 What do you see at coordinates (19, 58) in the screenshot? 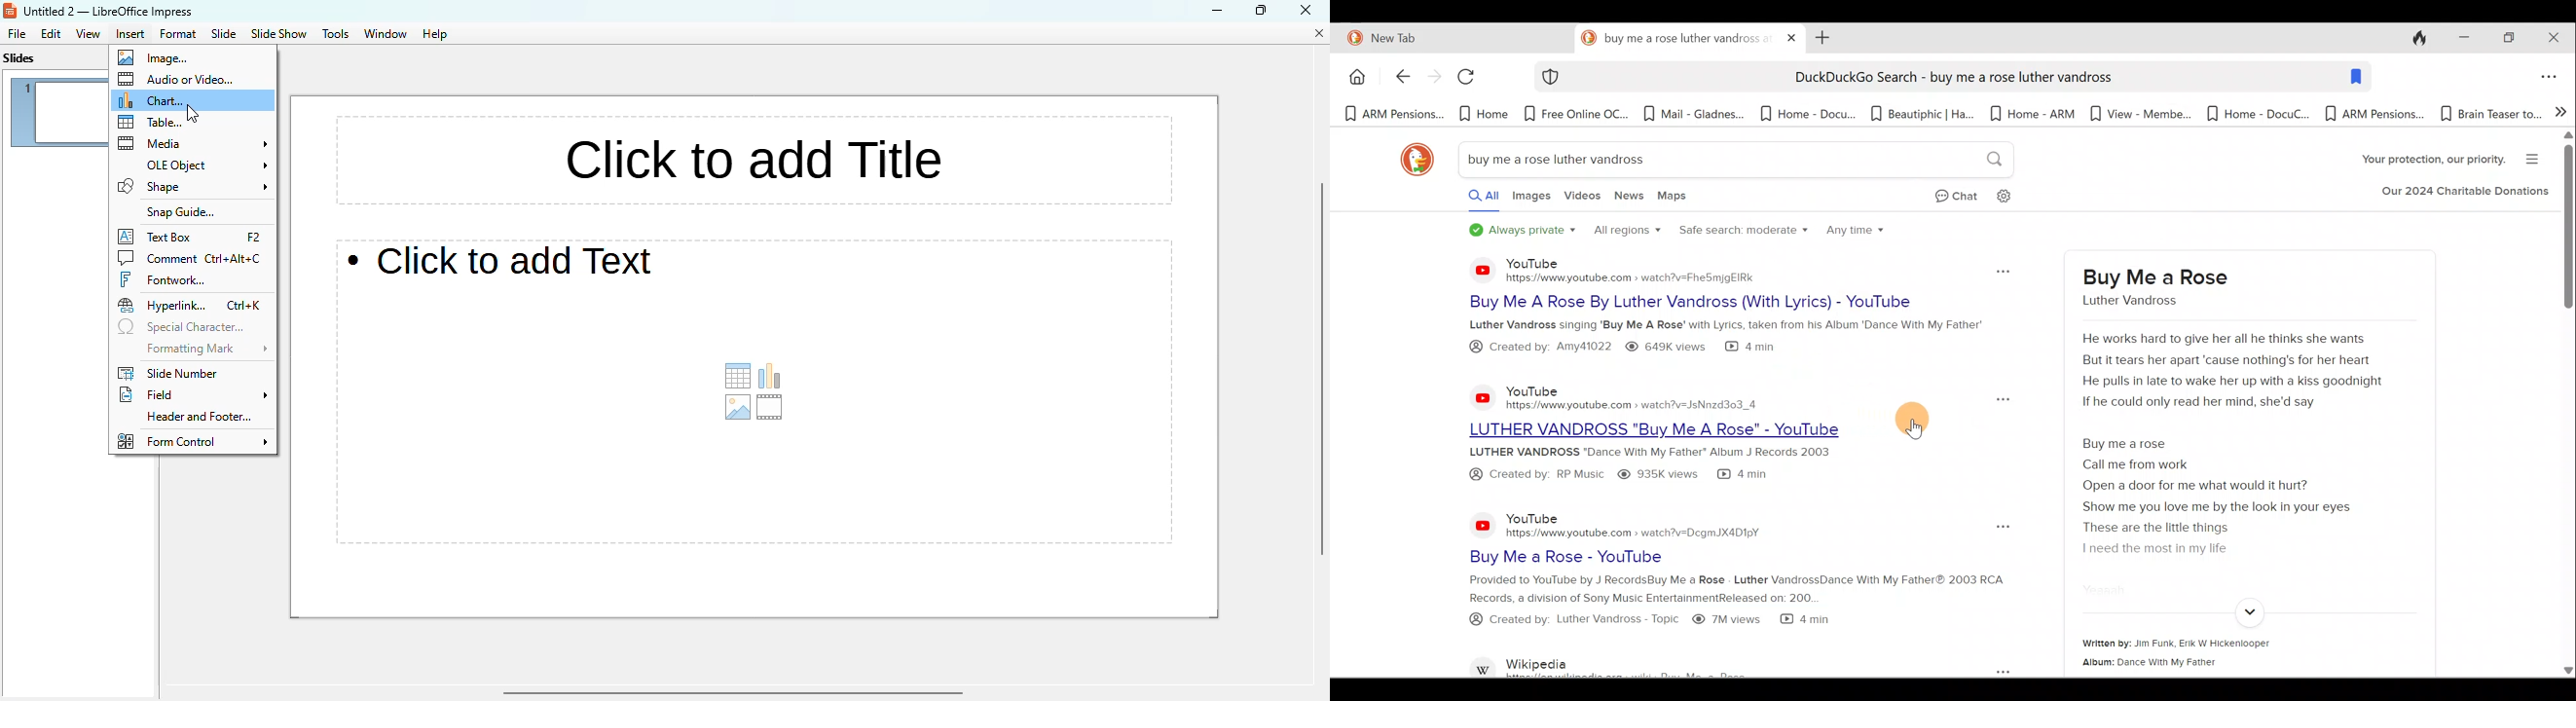
I see `slides` at bounding box center [19, 58].